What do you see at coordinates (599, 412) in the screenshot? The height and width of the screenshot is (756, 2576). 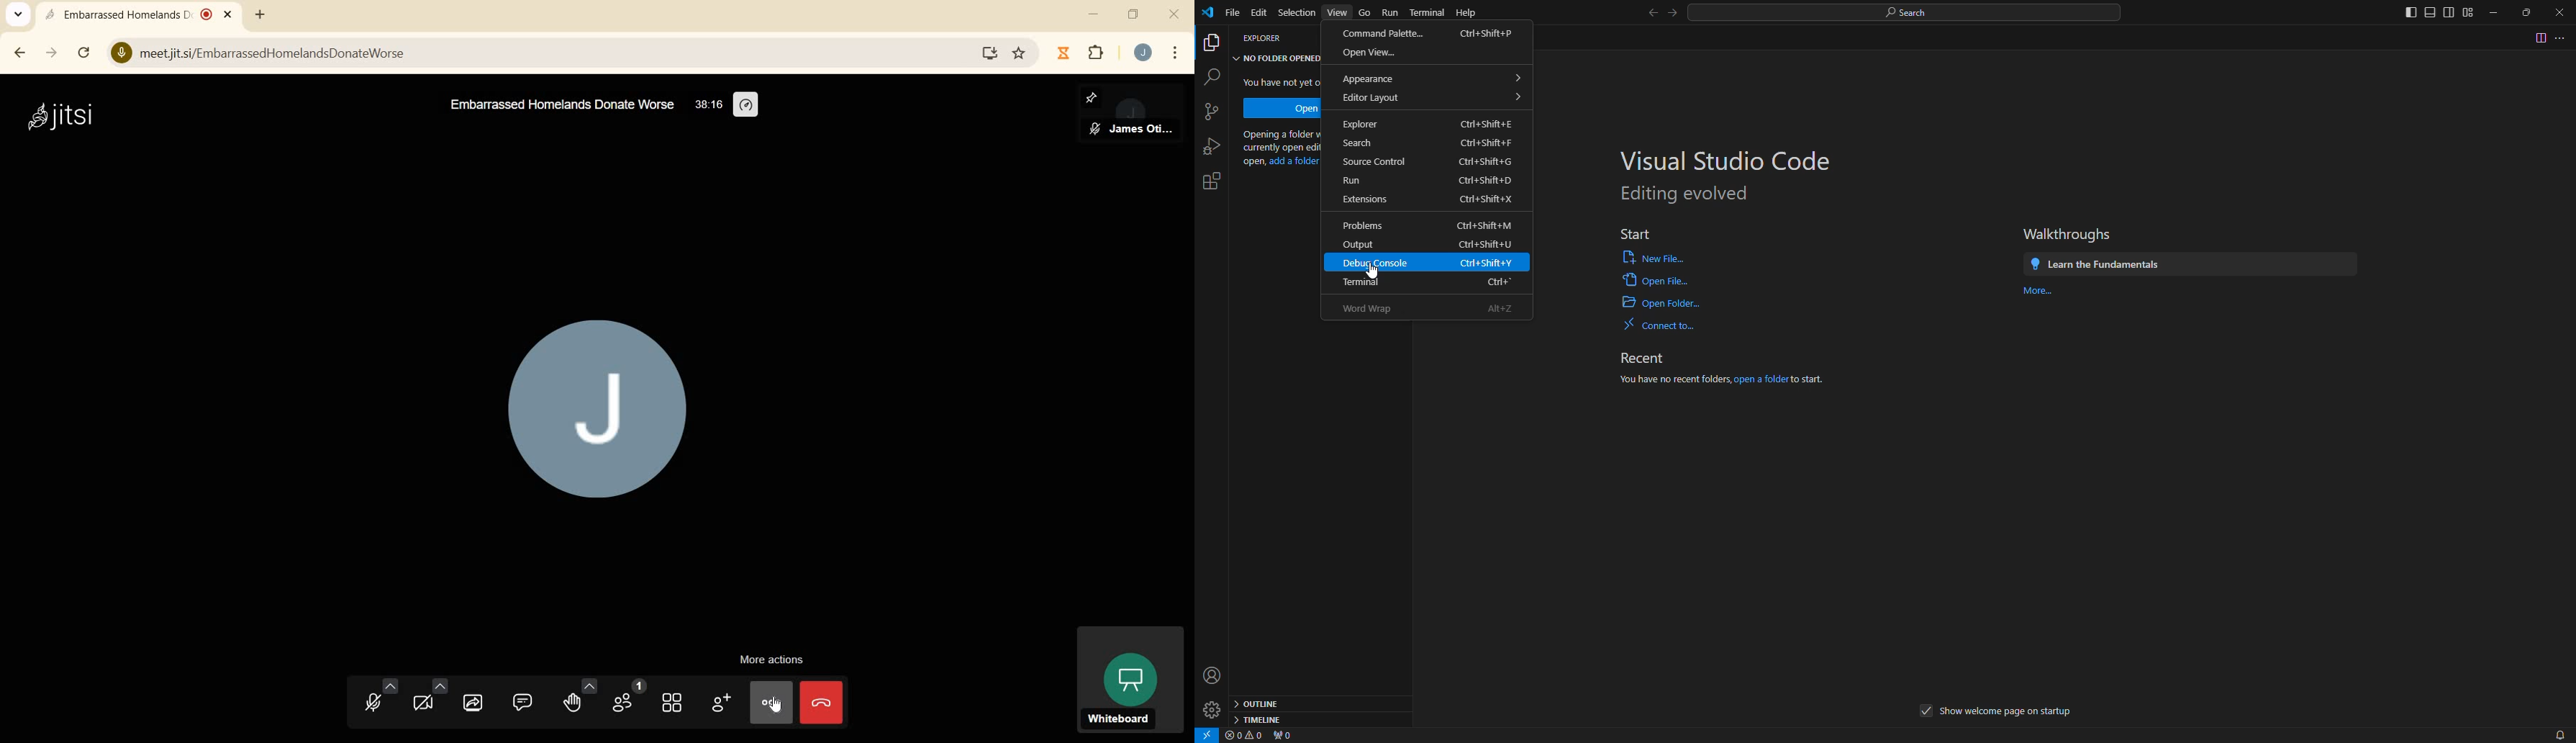 I see `participant initial` at bounding box center [599, 412].